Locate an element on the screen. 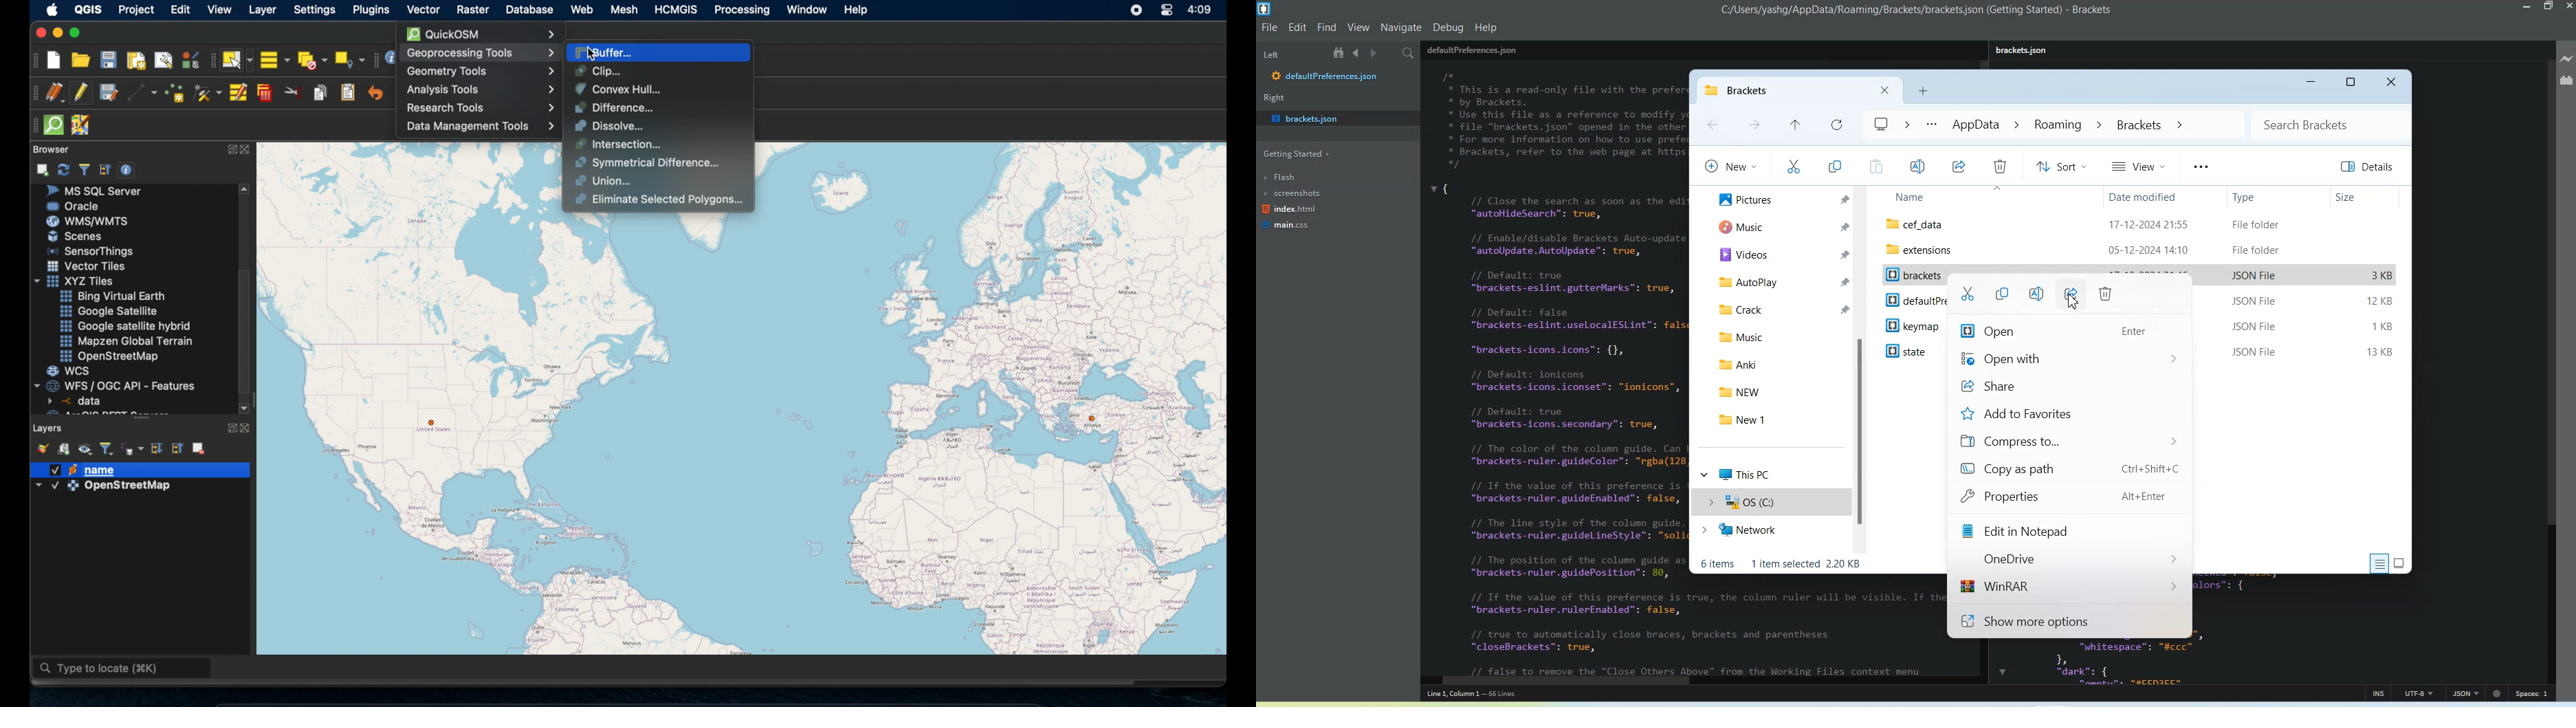 This screenshot has width=2576, height=728. Add to Favorites is located at coordinates (2067, 414).